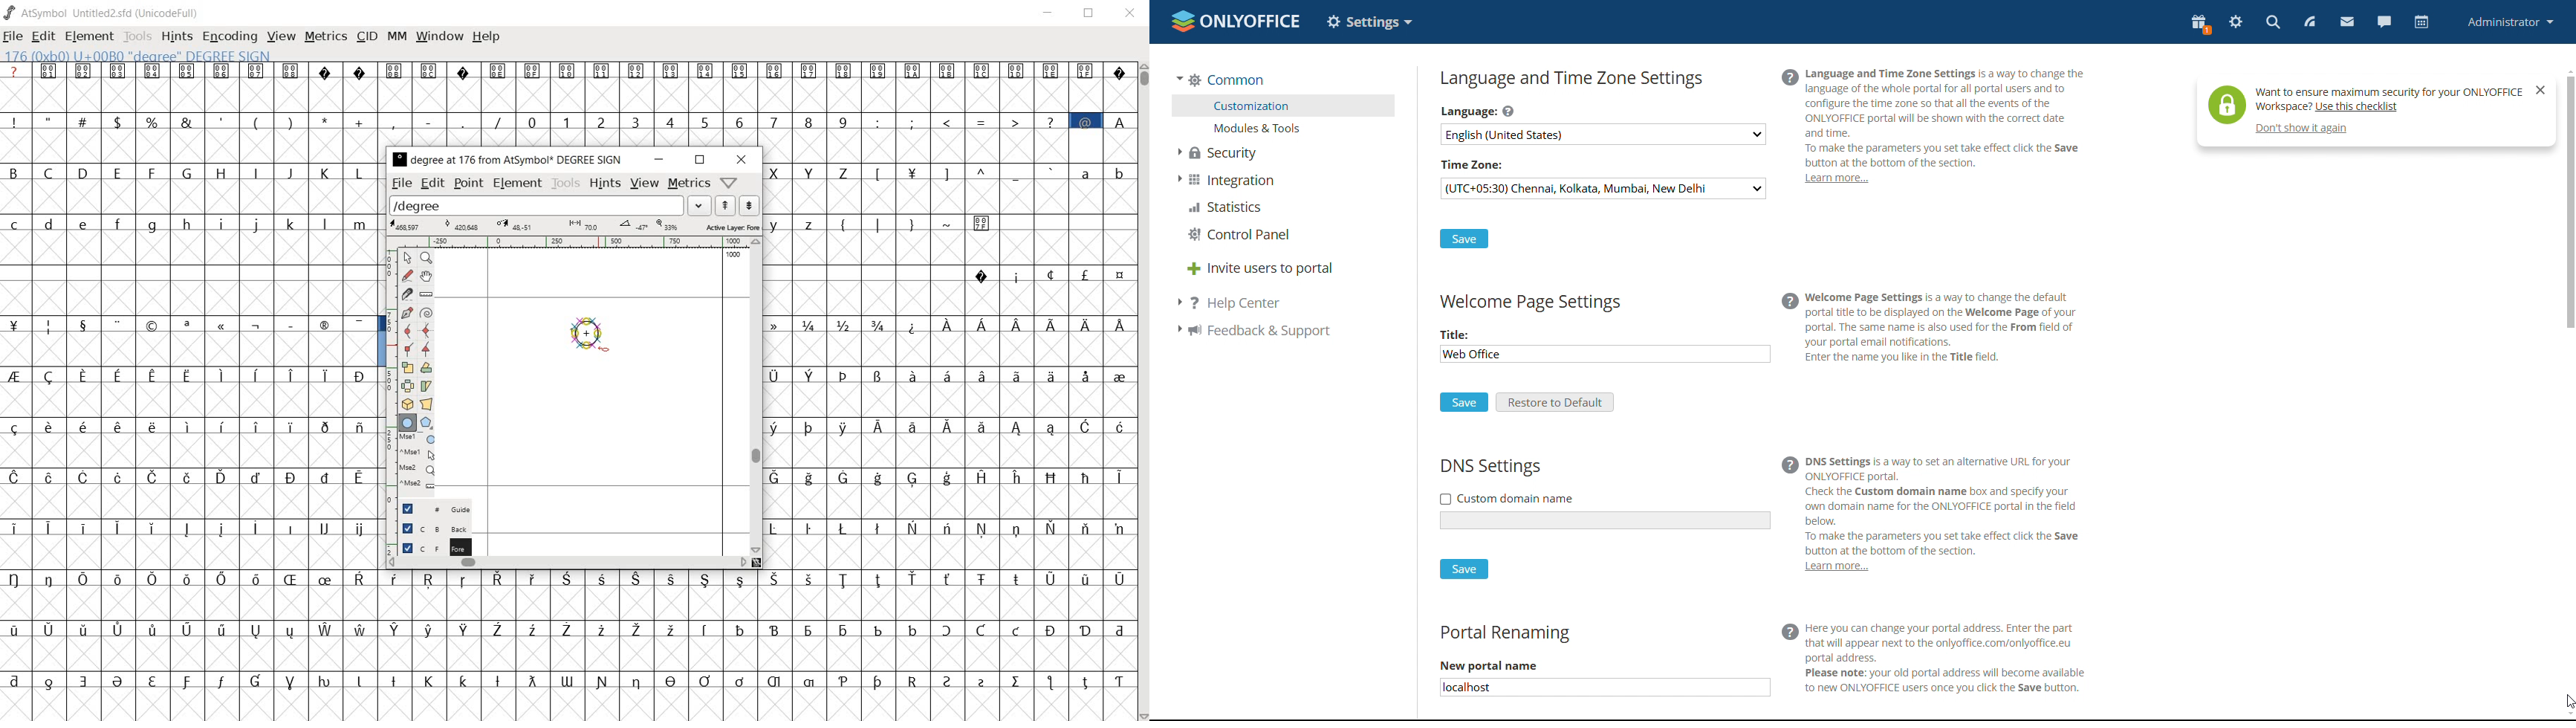 This screenshot has height=728, width=2576. Describe the element at coordinates (1285, 128) in the screenshot. I see `modules and tools` at that location.